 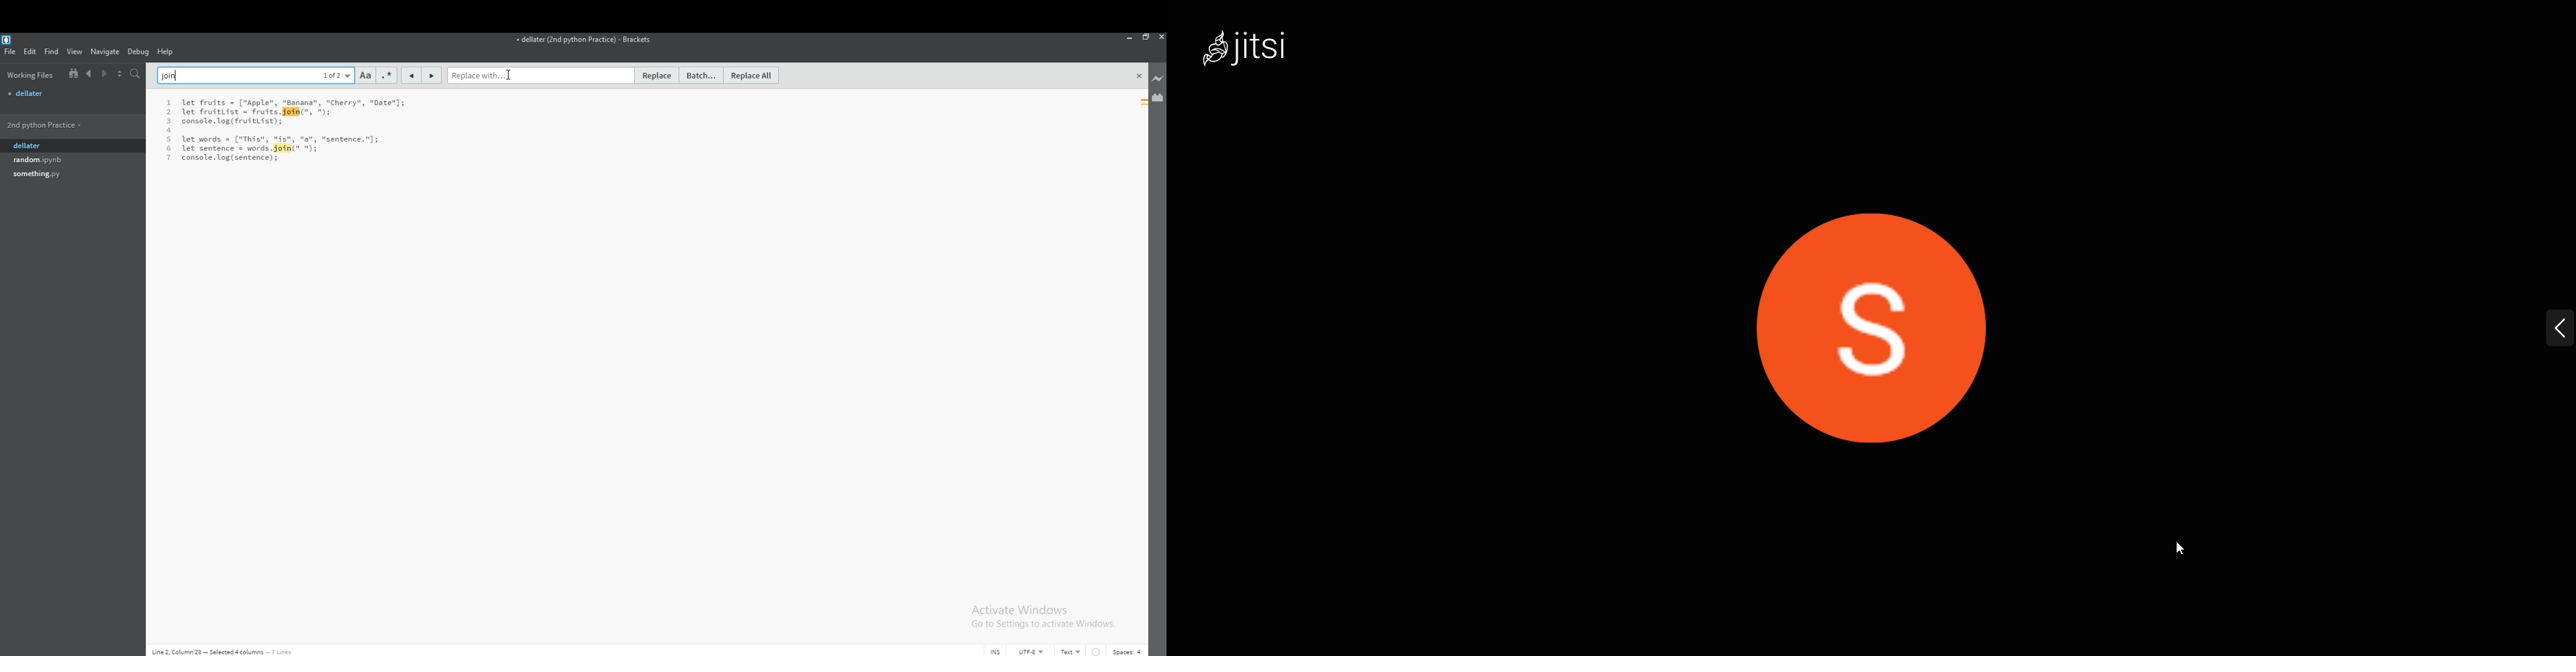 What do you see at coordinates (105, 74) in the screenshot?
I see `next` at bounding box center [105, 74].